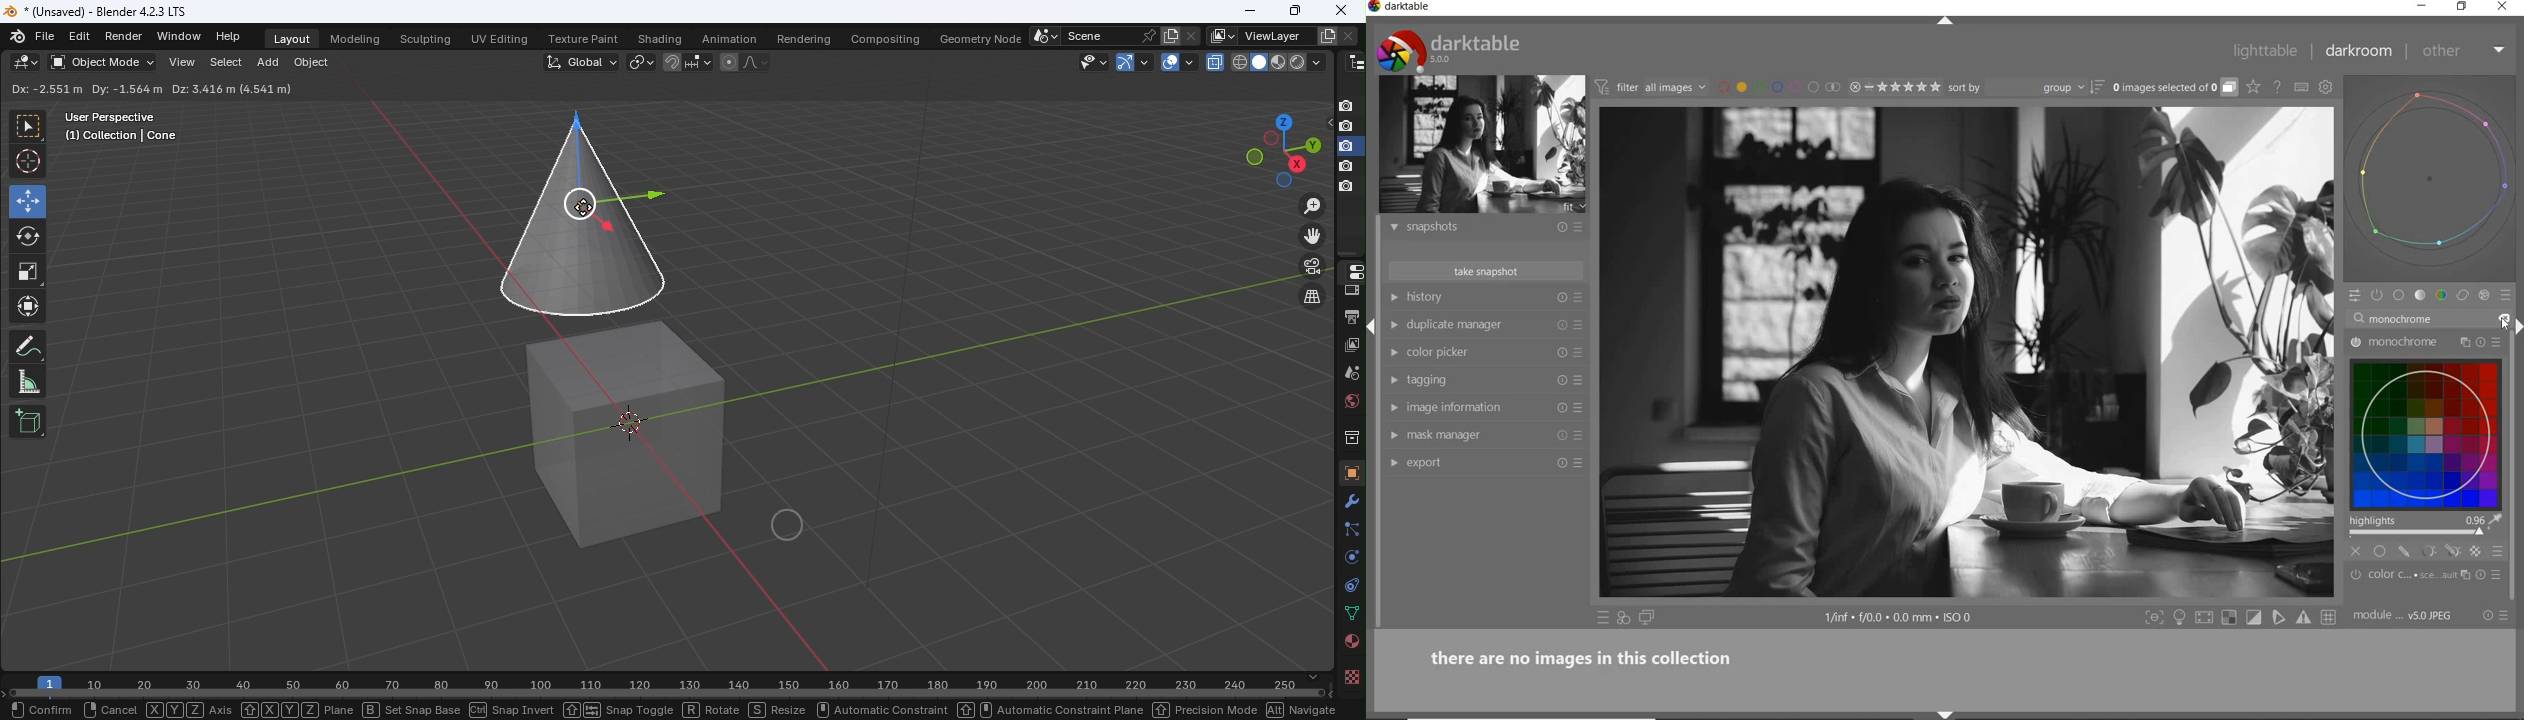  Describe the element at coordinates (1393, 436) in the screenshot. I see `show module` at that location.